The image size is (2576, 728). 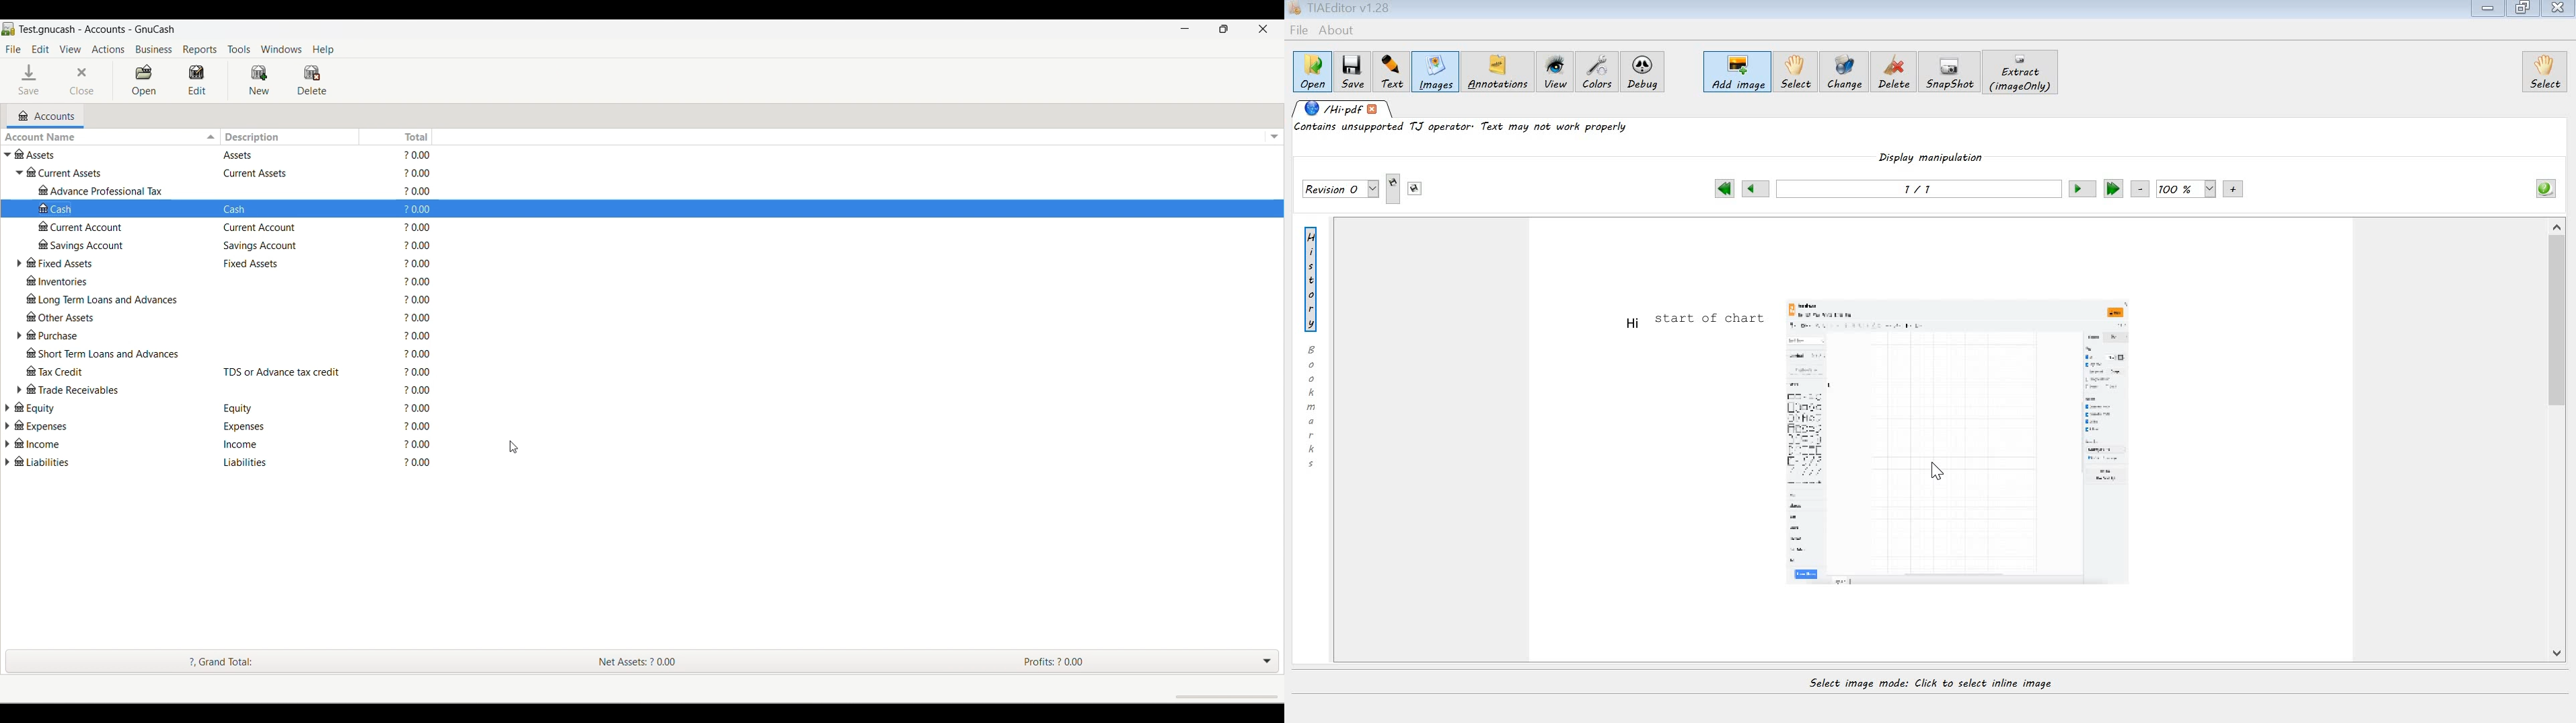 What do you see at coordinates (1223, 29) in the screenshot?
I see `Show interface in a smaller tab` at bounding box center [1223, 29].